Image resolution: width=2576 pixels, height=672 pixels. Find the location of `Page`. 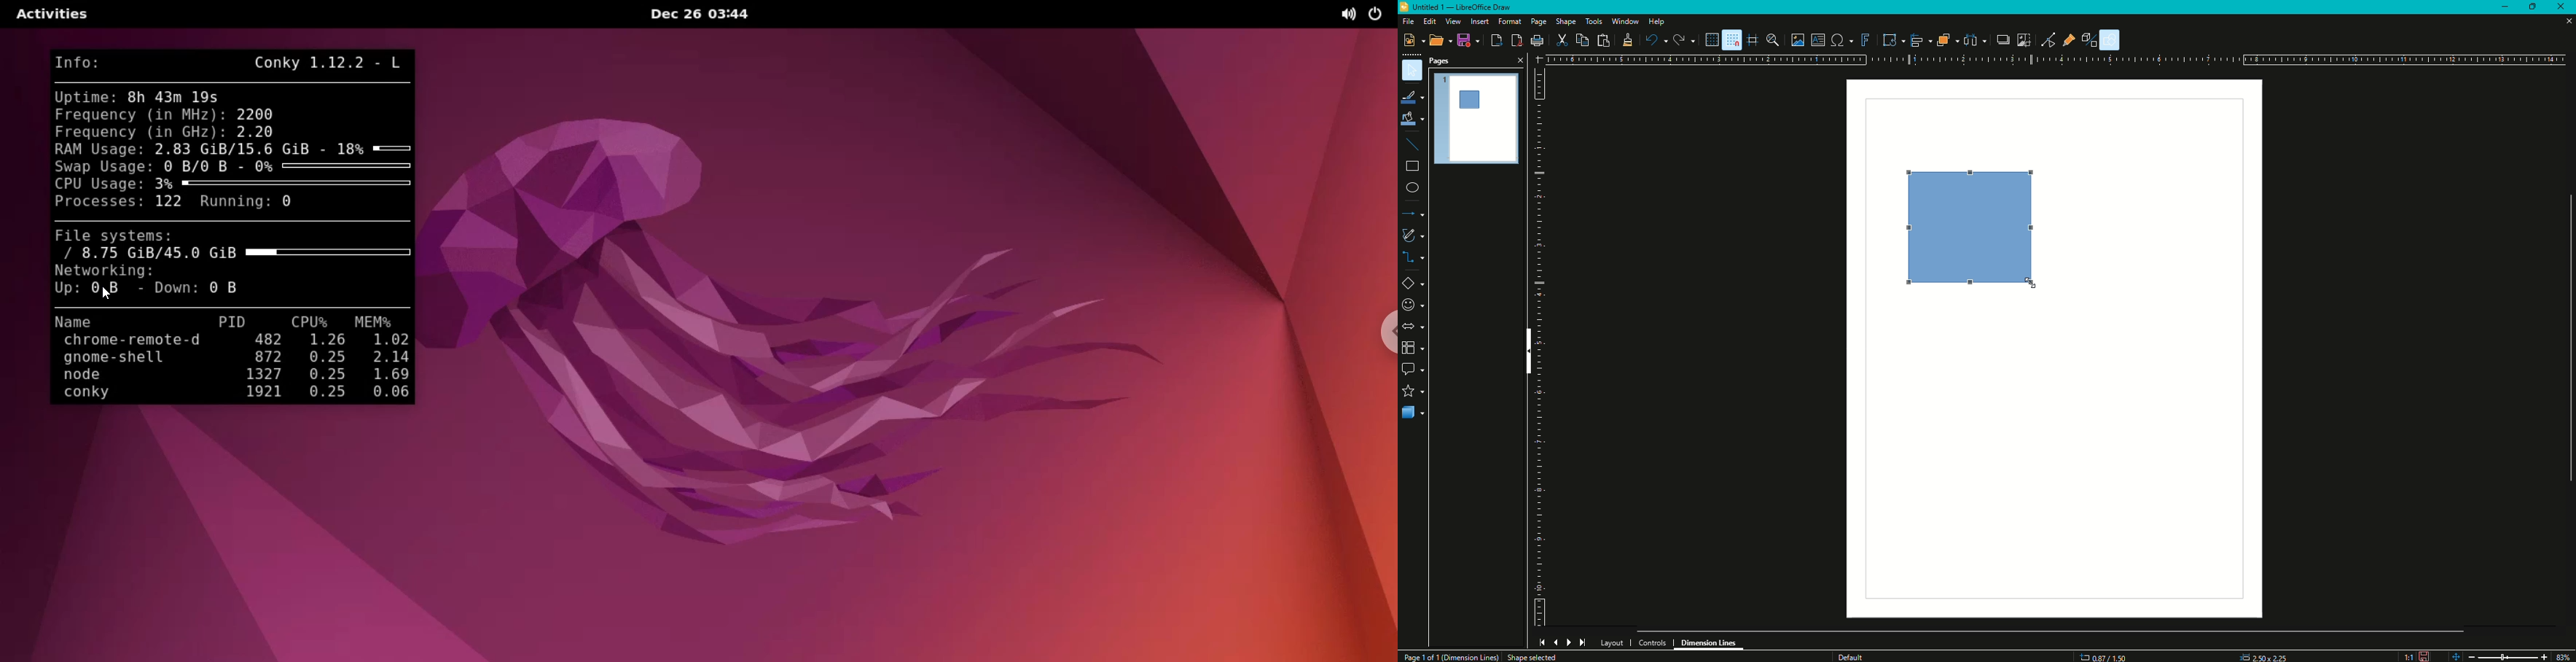

Page is located at coordinates (1538, 23).